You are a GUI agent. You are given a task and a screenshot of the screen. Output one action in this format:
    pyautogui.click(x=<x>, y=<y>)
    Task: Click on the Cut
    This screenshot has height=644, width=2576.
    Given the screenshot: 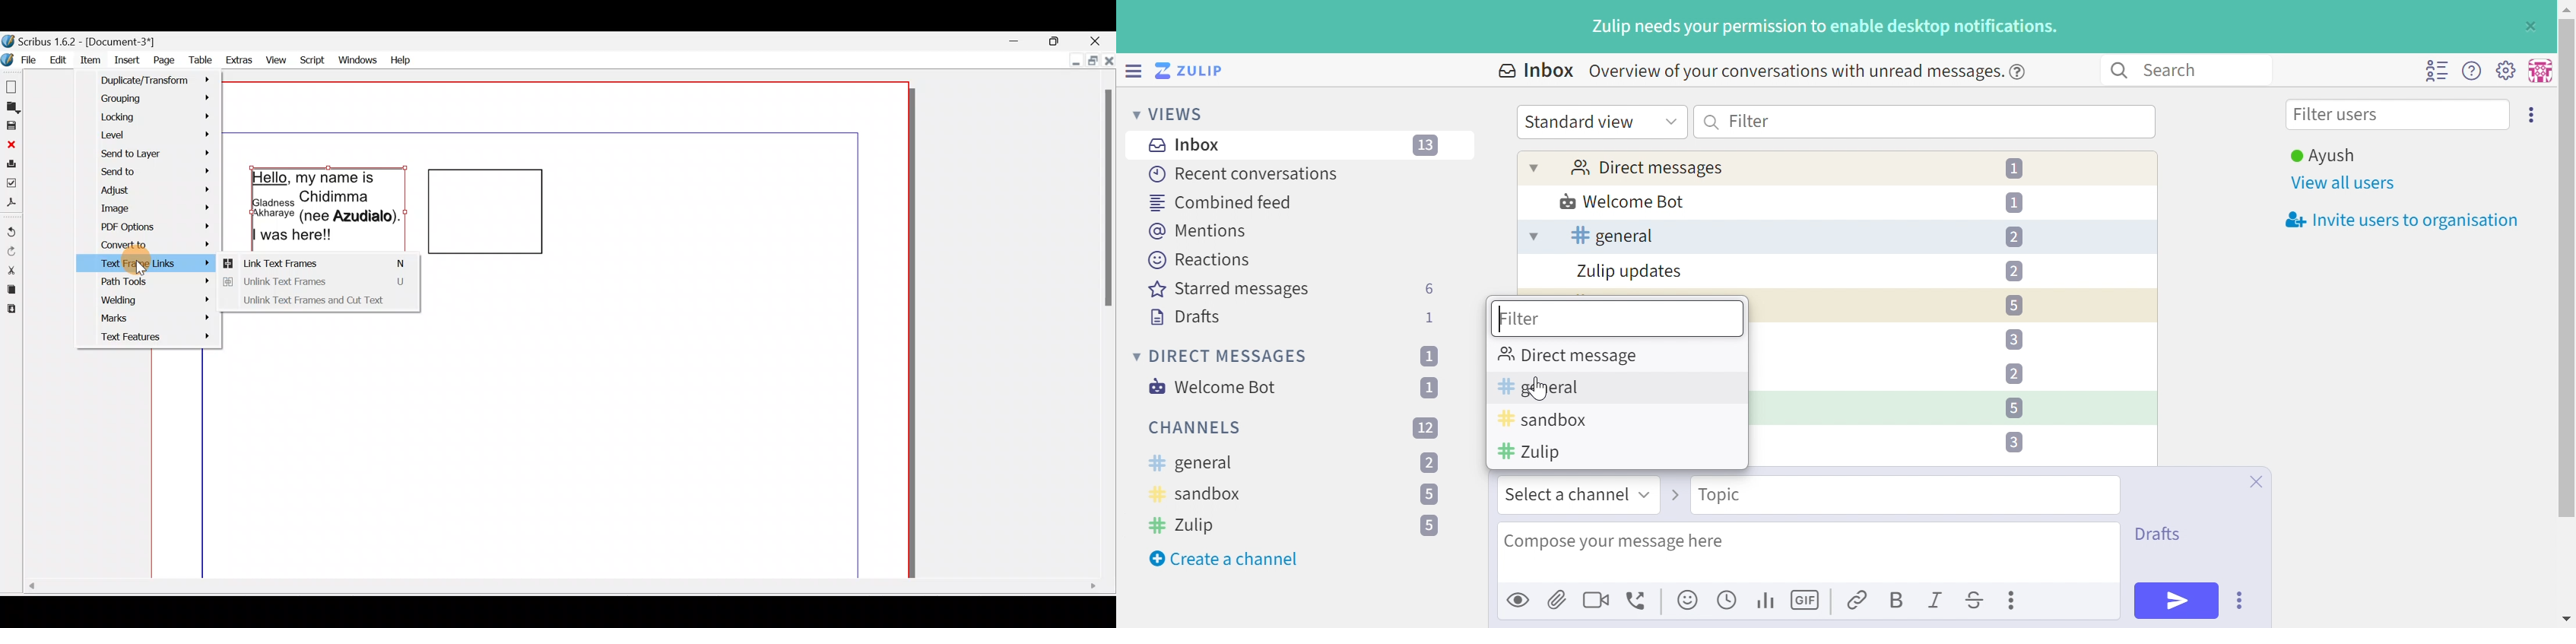 What is the action you would take?
    pyautogui.click(x=12, y=270)
    